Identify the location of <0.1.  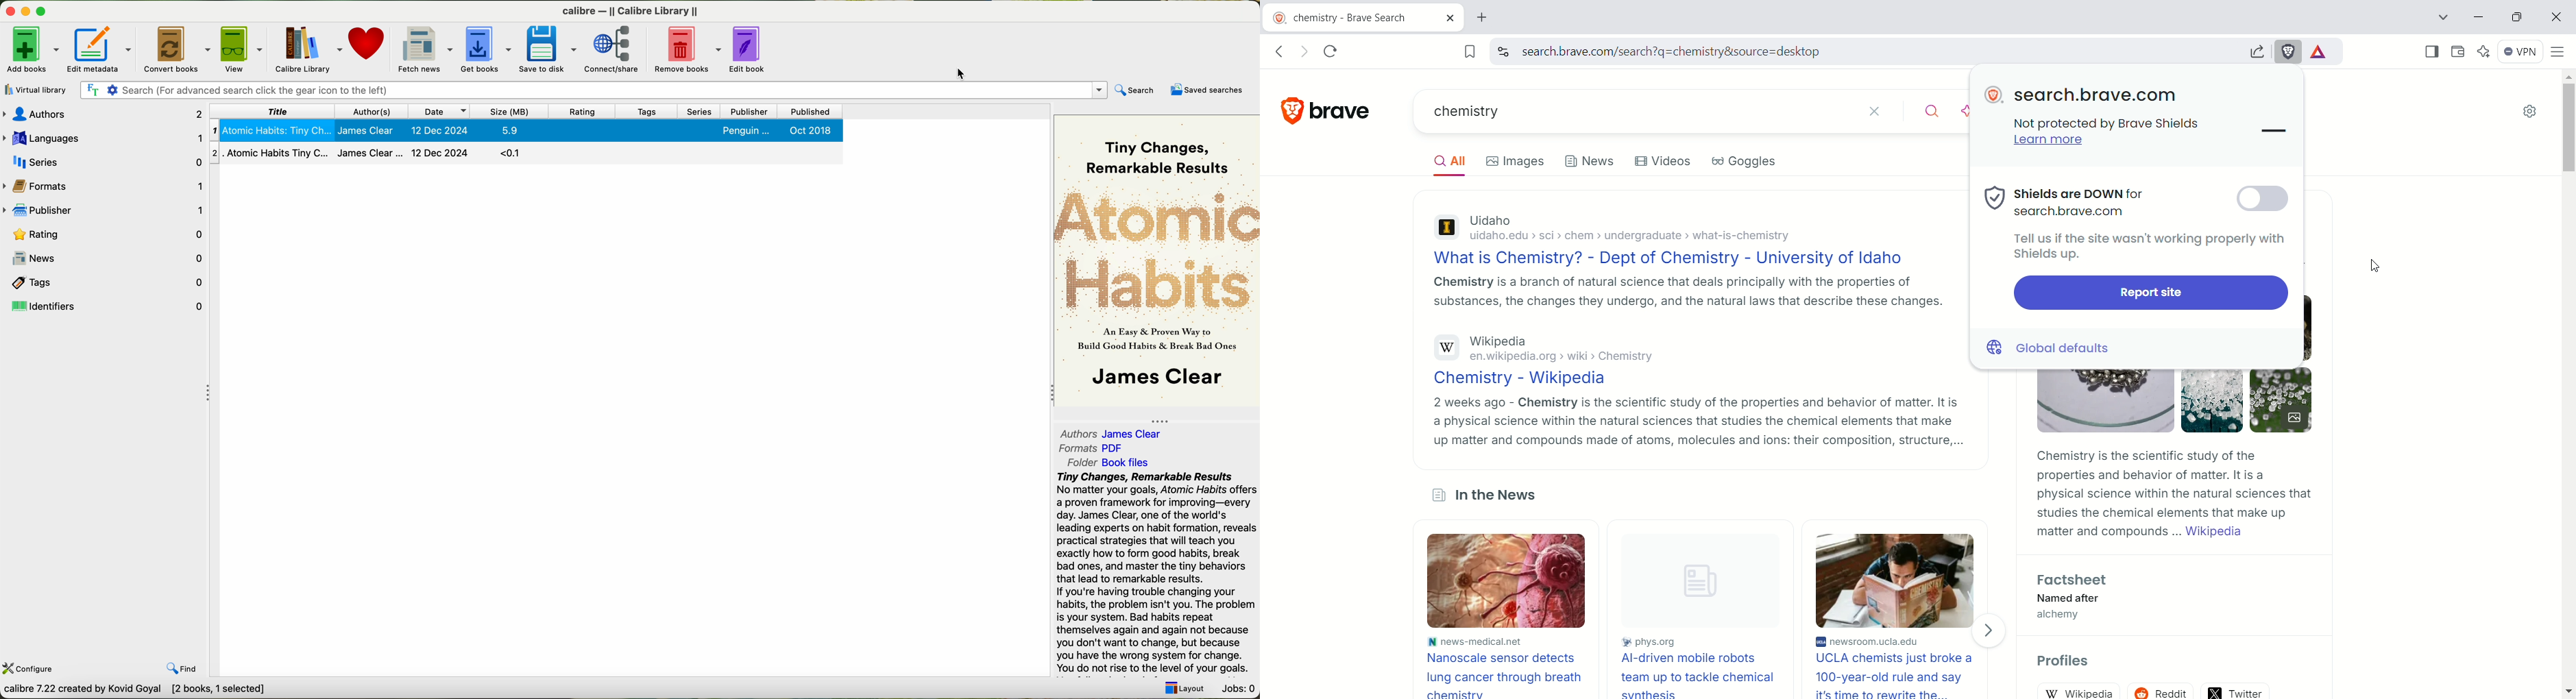
(520, 153).